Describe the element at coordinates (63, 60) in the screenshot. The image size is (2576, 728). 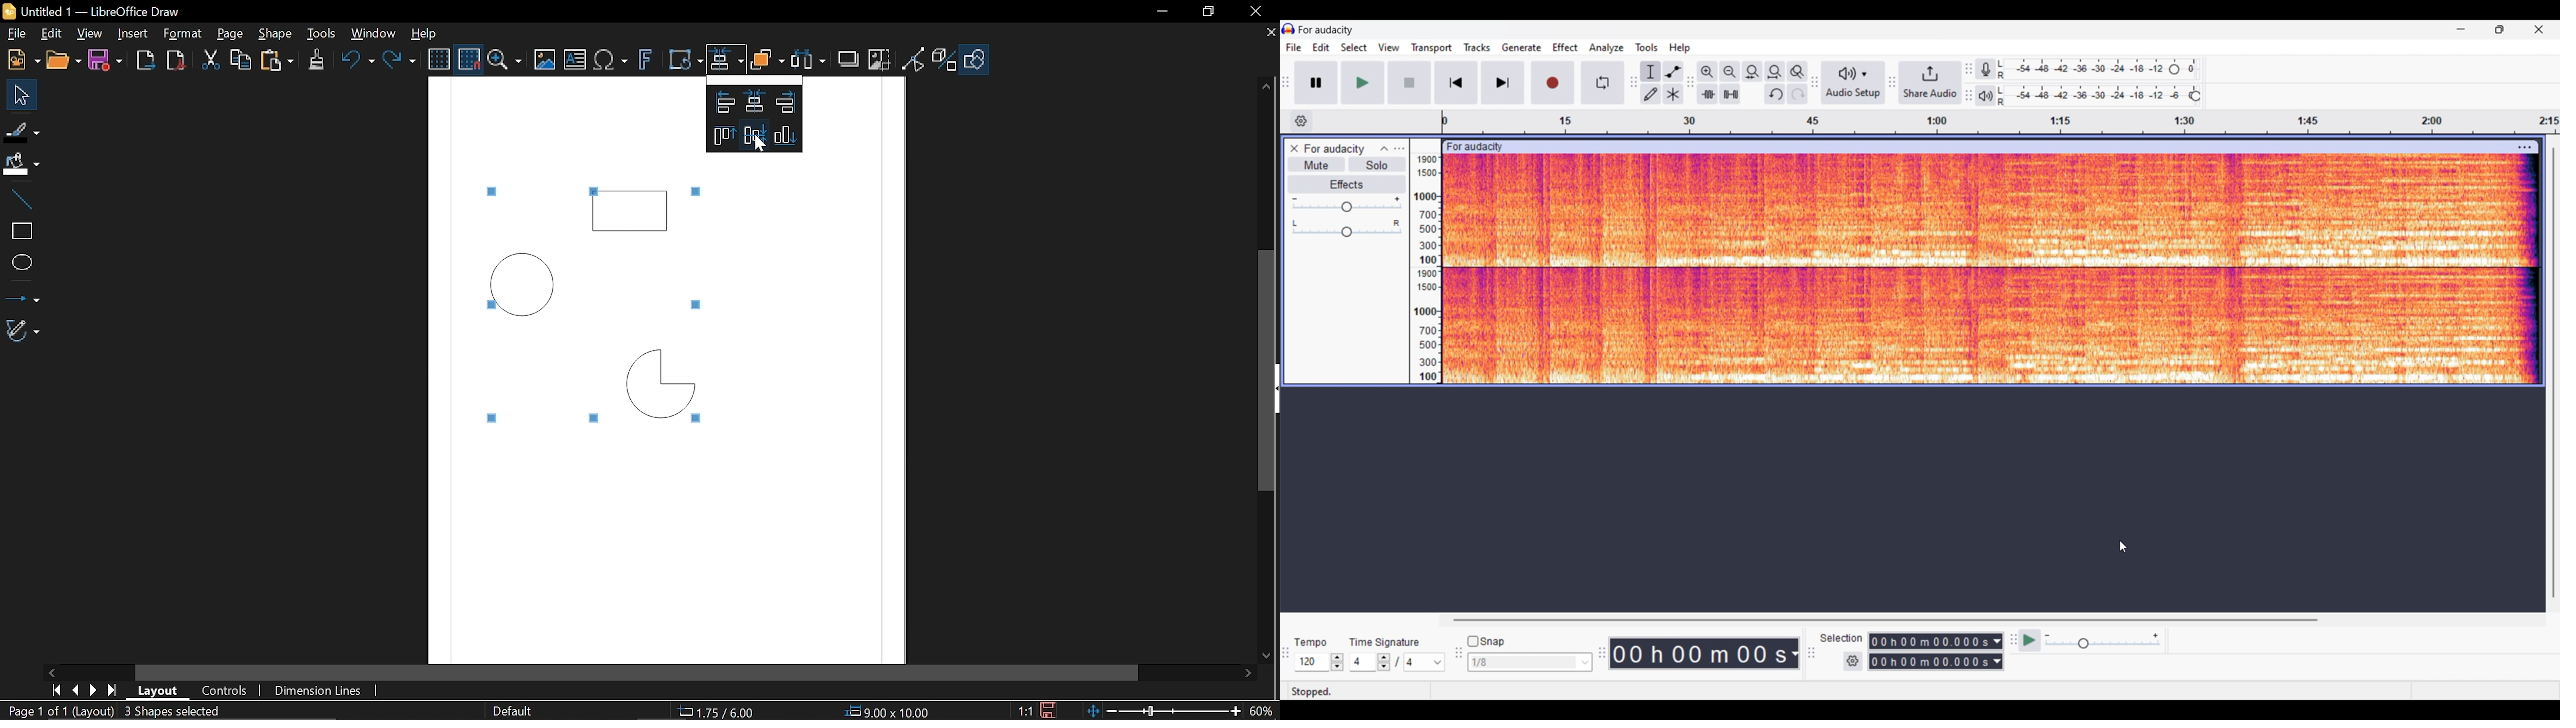
I see `Open` at that location.